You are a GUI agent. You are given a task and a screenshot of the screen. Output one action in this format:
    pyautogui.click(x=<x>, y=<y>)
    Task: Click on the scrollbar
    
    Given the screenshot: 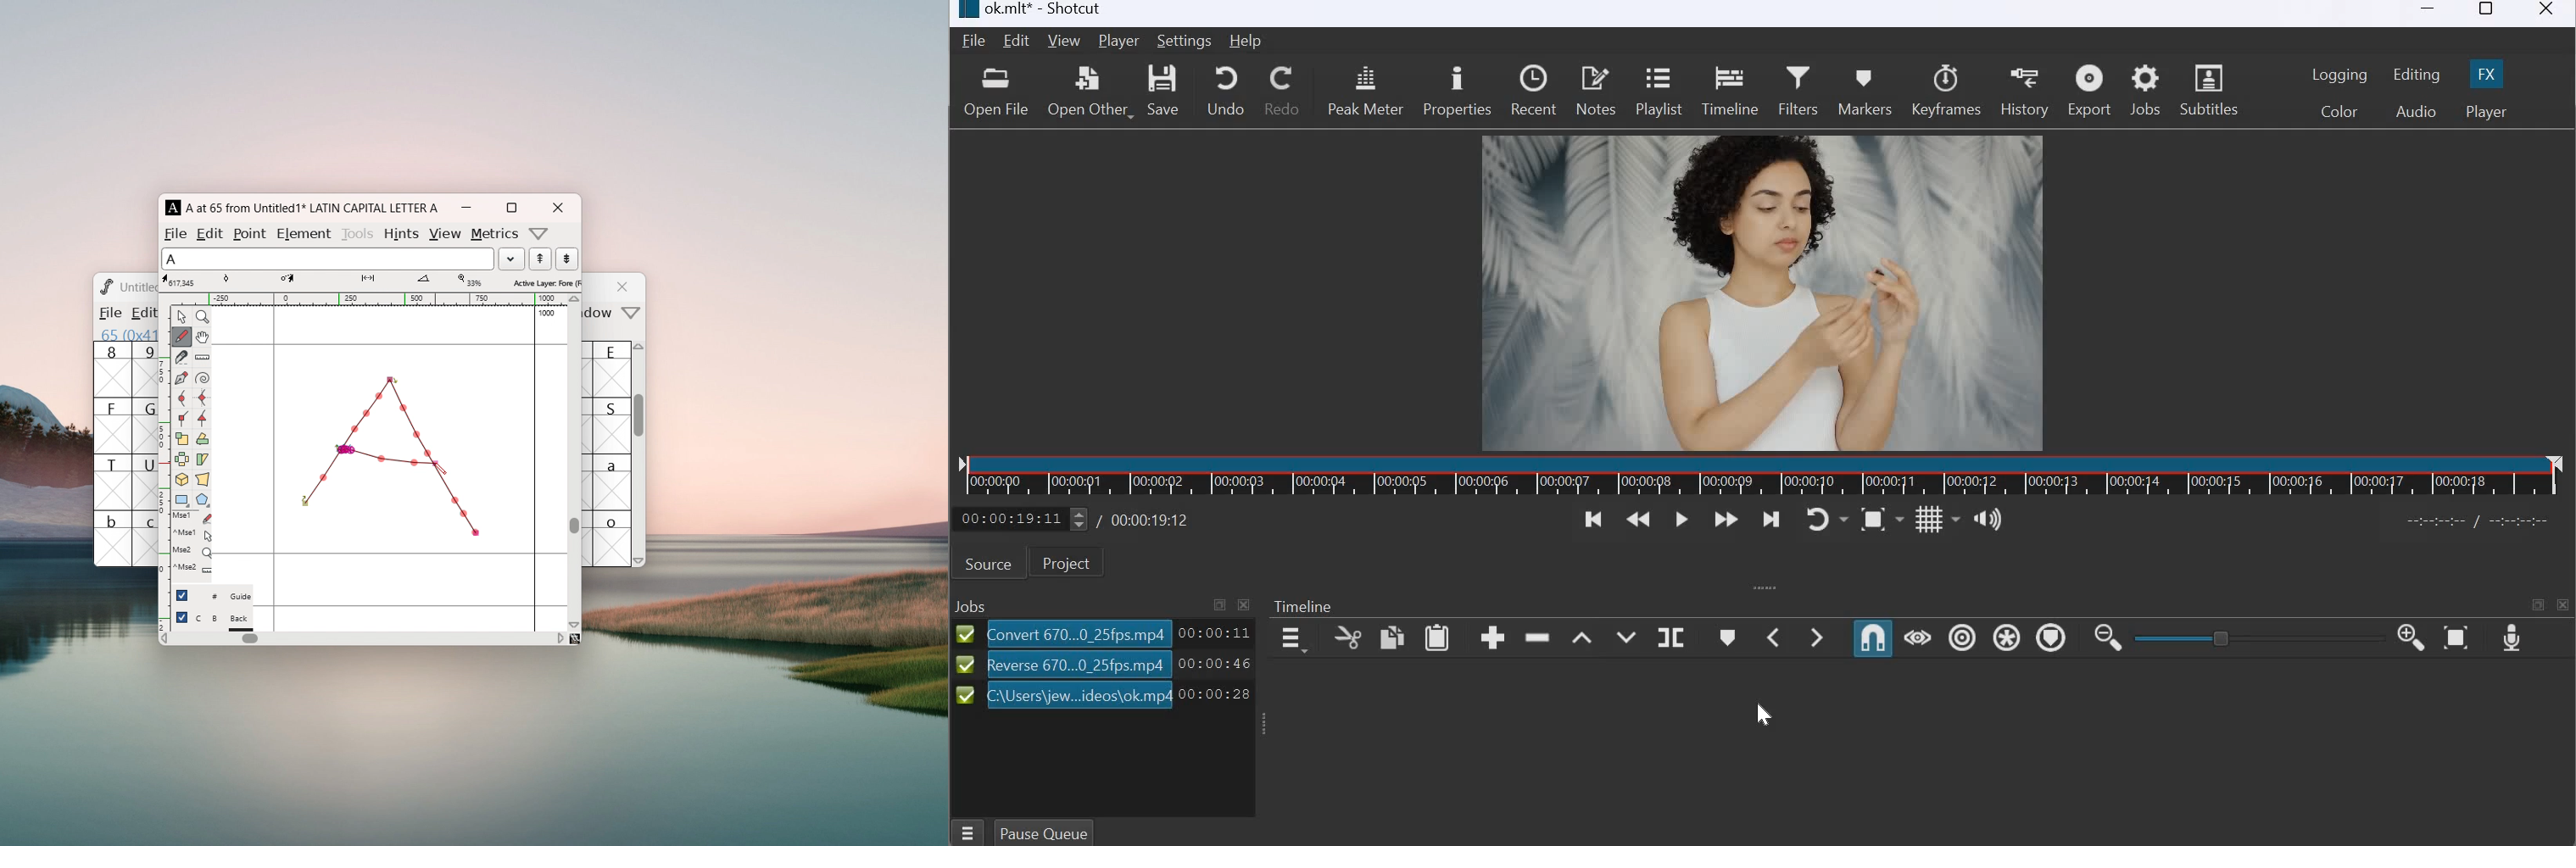 What is the action you would take?
    pyautogui.click(x=639, y=423)
    